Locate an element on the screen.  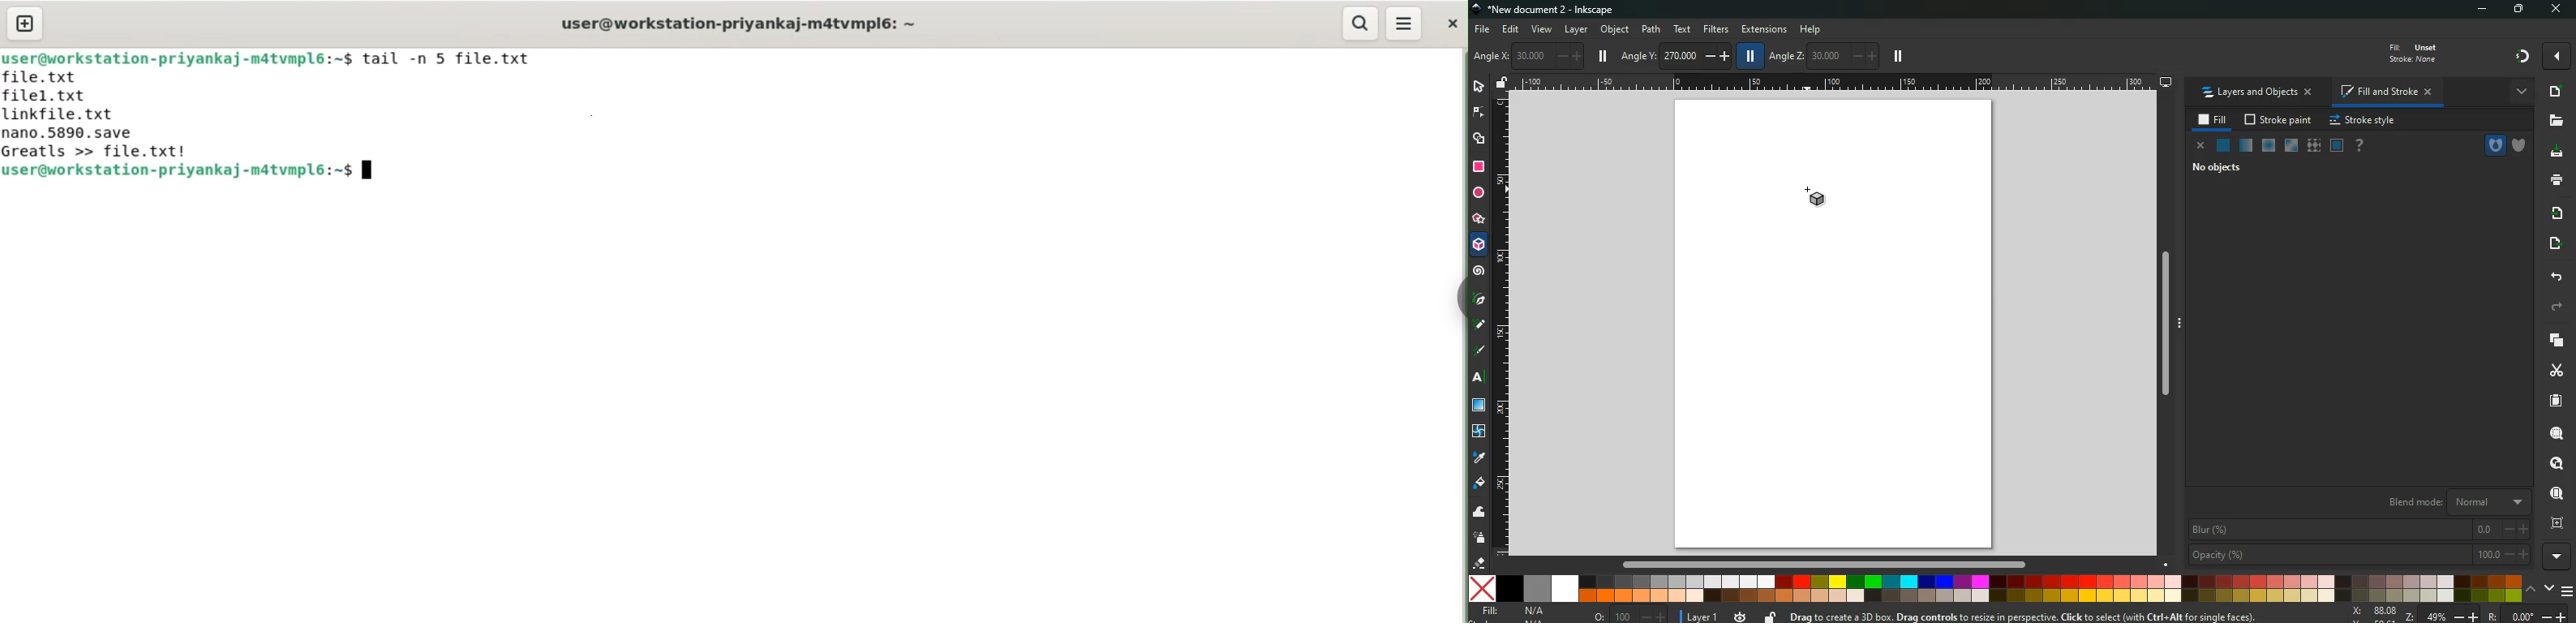
view is located at coordinates (1543, 30).